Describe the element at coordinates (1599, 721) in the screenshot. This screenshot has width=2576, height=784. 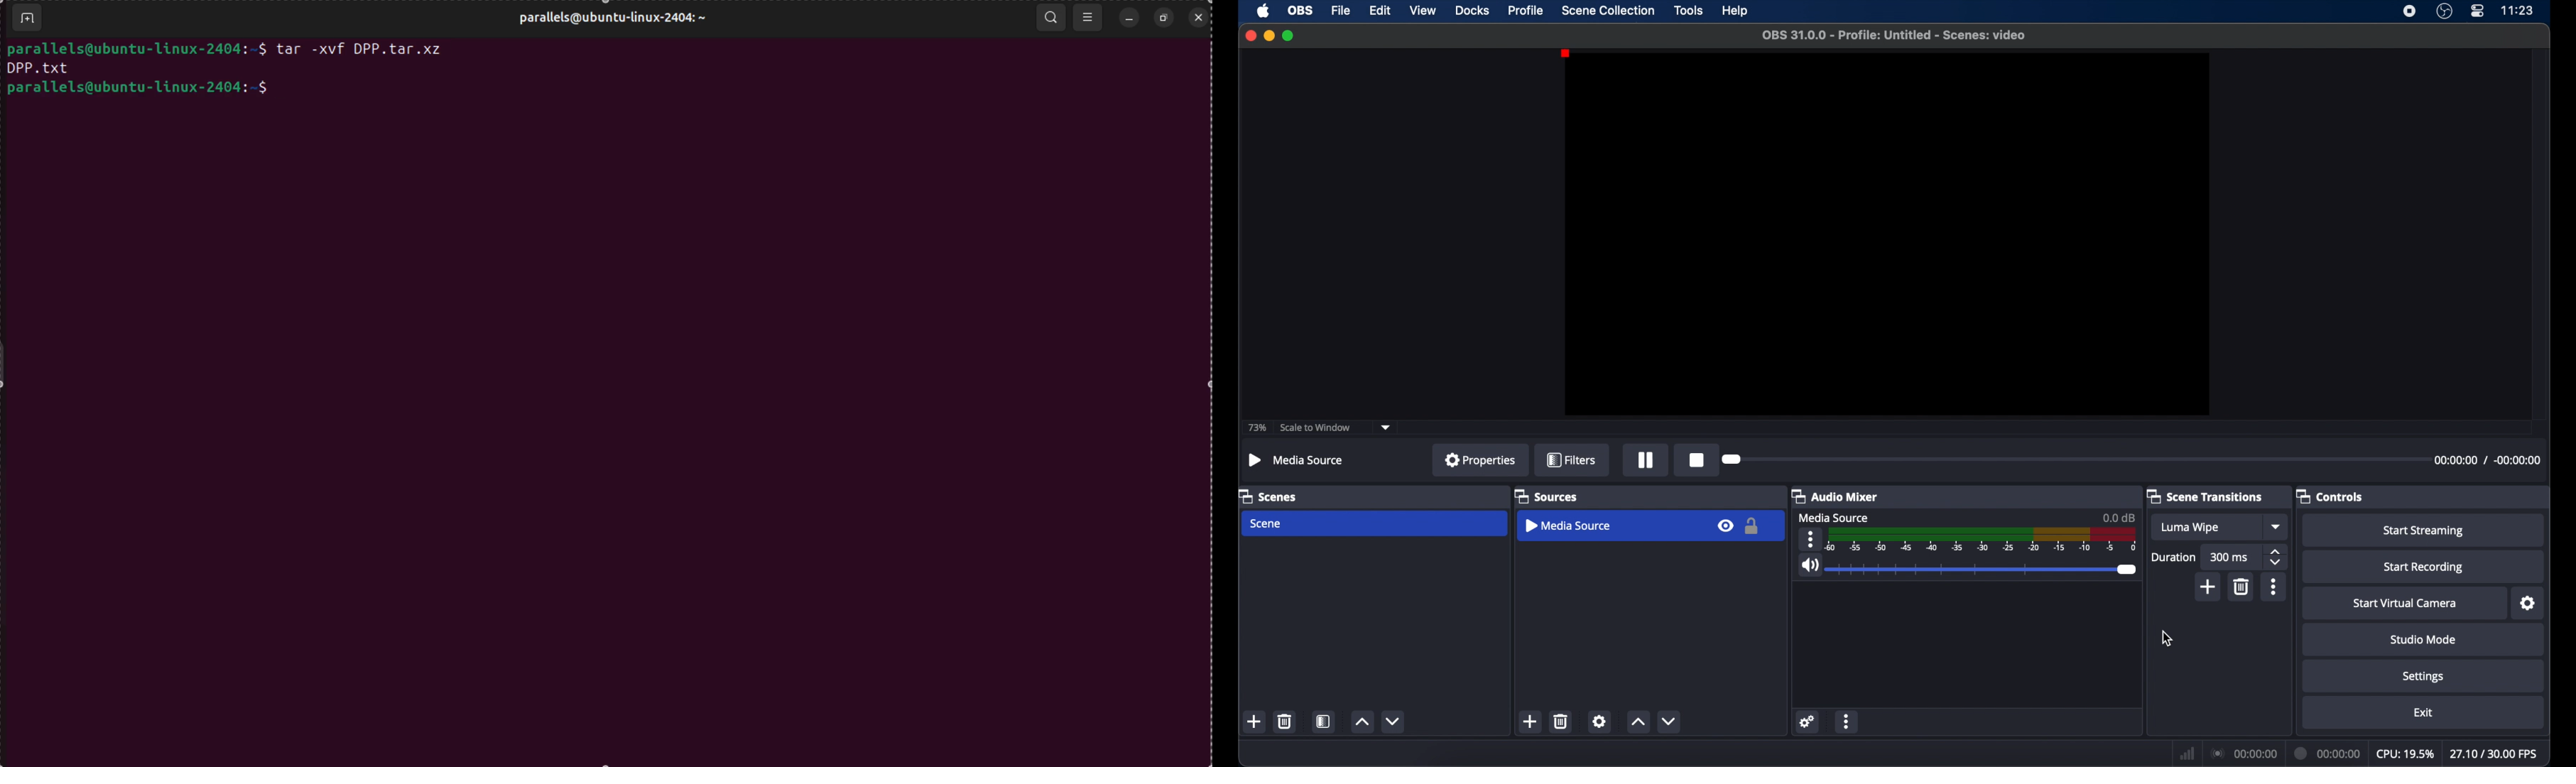
I see `settings` at that location.